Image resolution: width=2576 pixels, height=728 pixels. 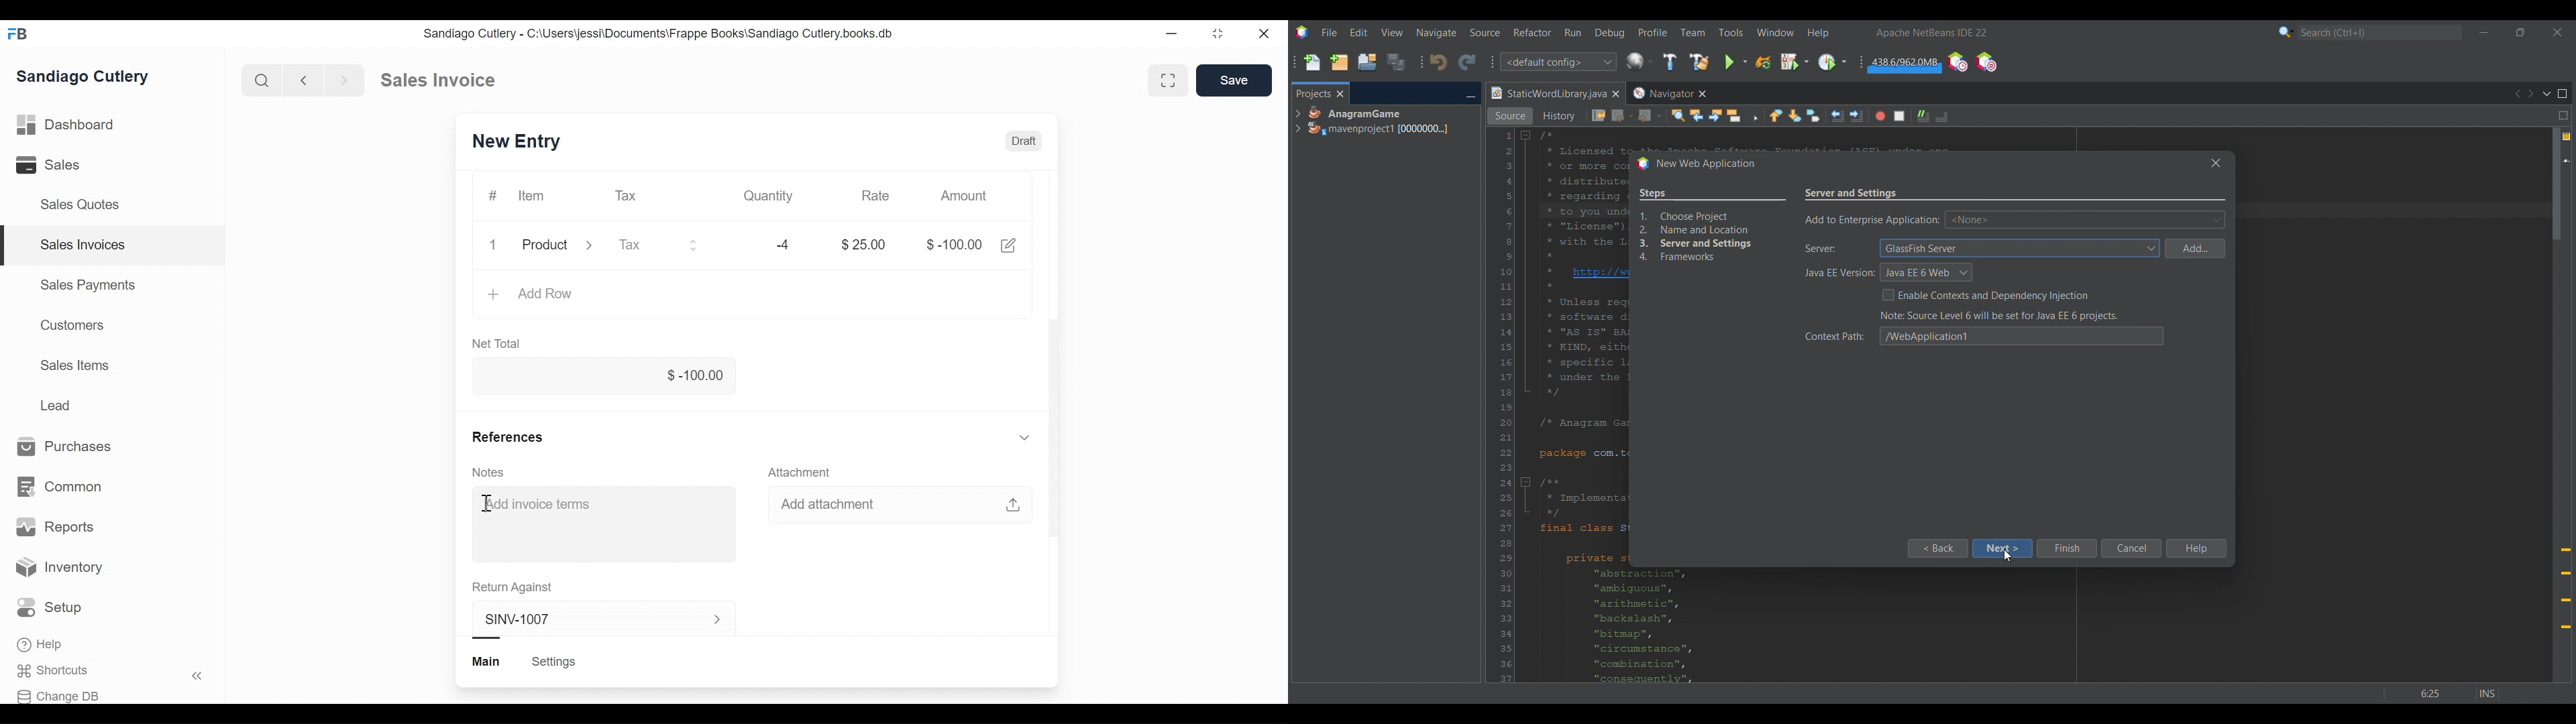 What do you see at coordinates (1329, 32) in the screenshot?
I see `File menu` at bounding box center [1329, 32].